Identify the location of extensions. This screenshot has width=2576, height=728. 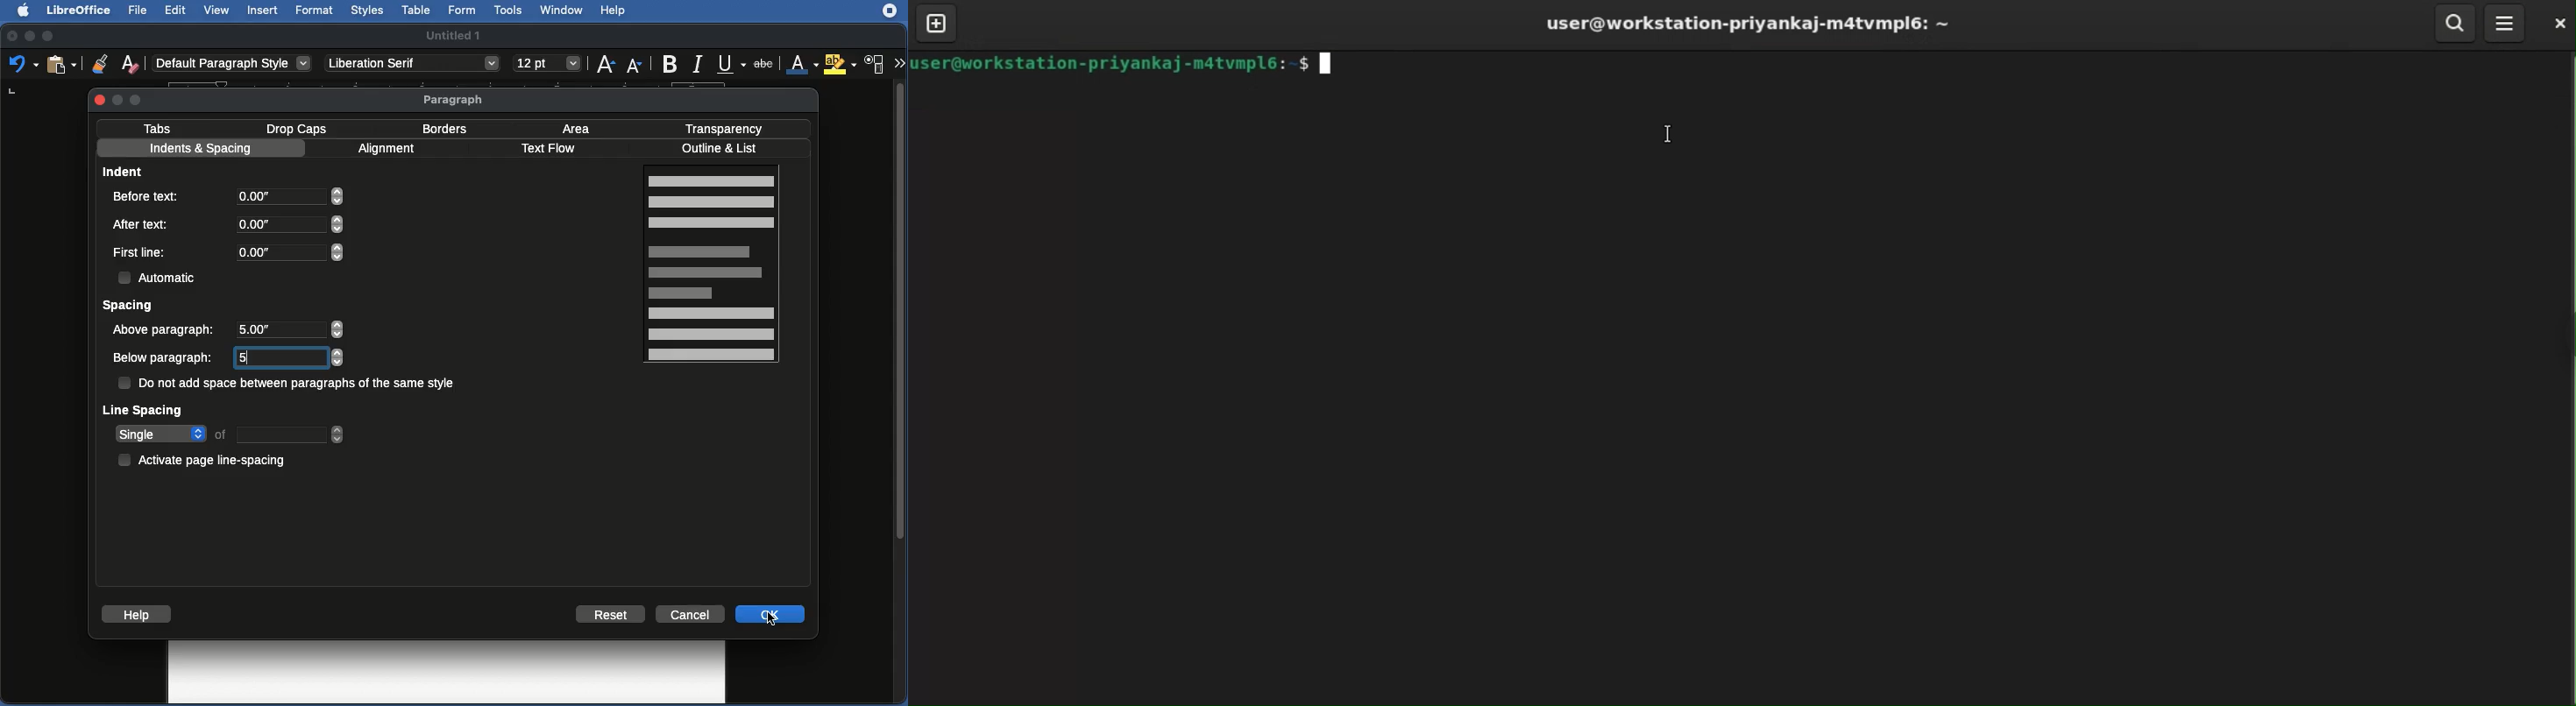
(891, 18).